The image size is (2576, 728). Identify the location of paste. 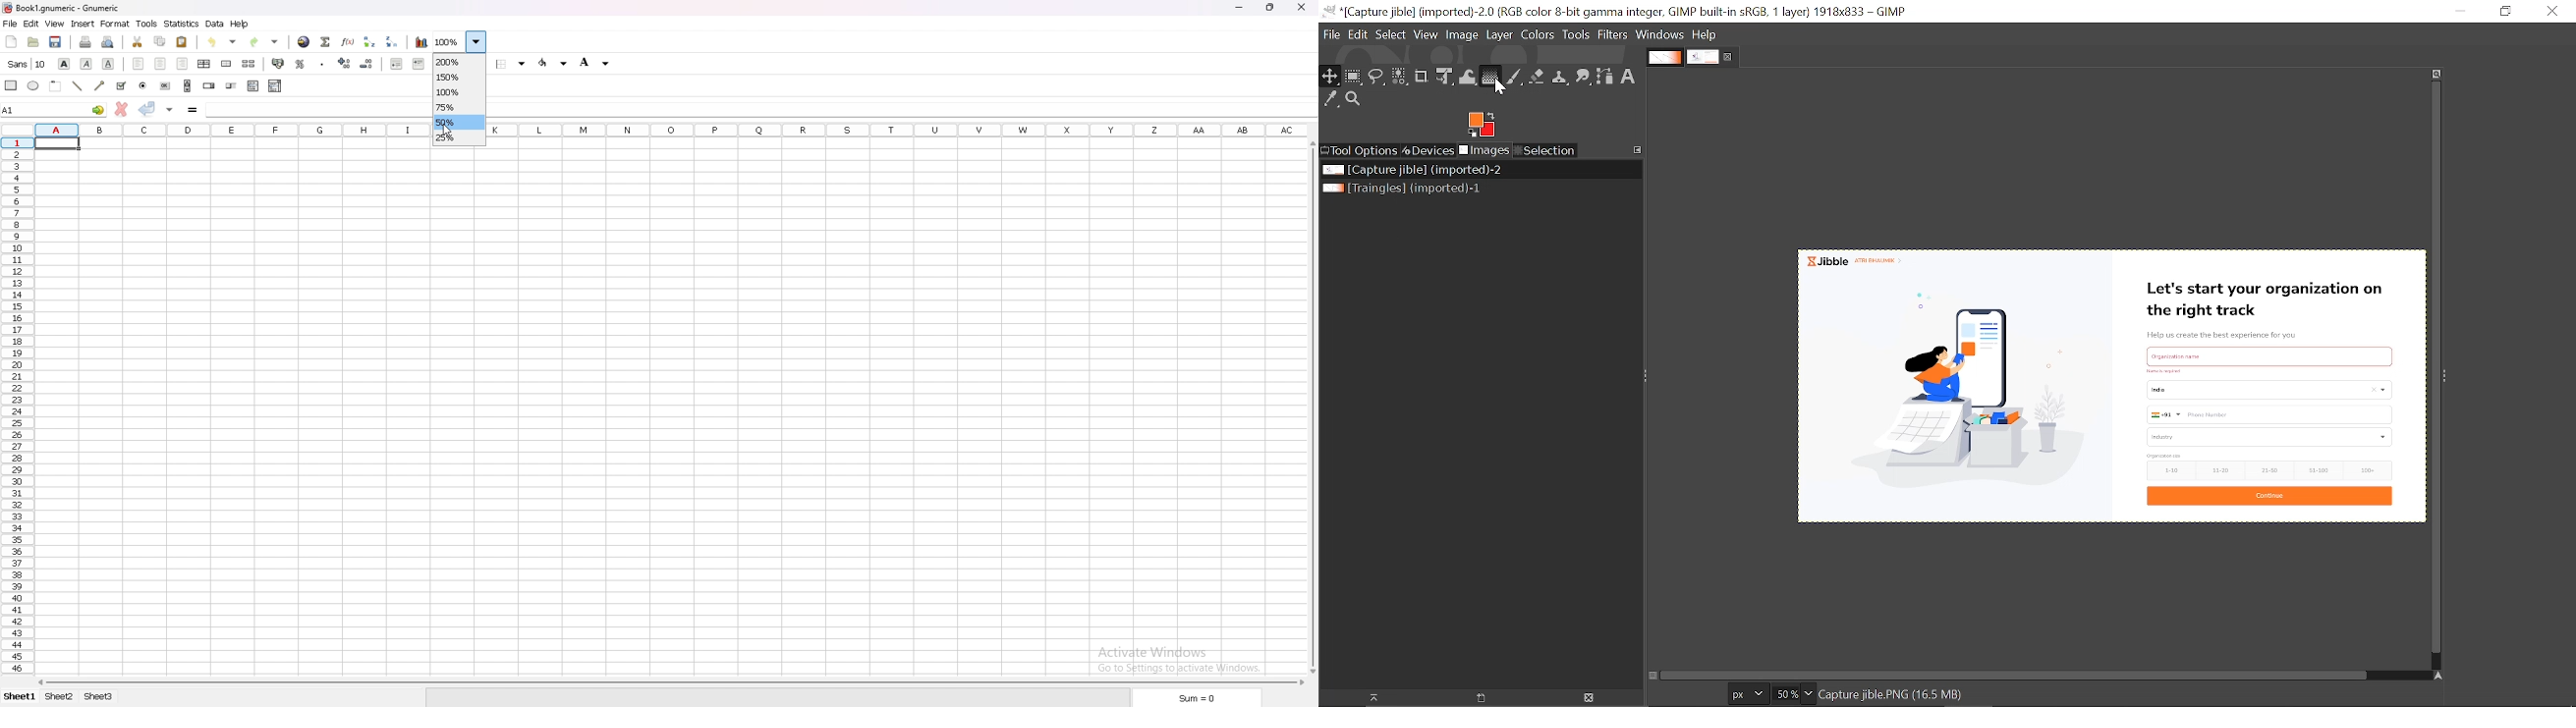
(182, 41).